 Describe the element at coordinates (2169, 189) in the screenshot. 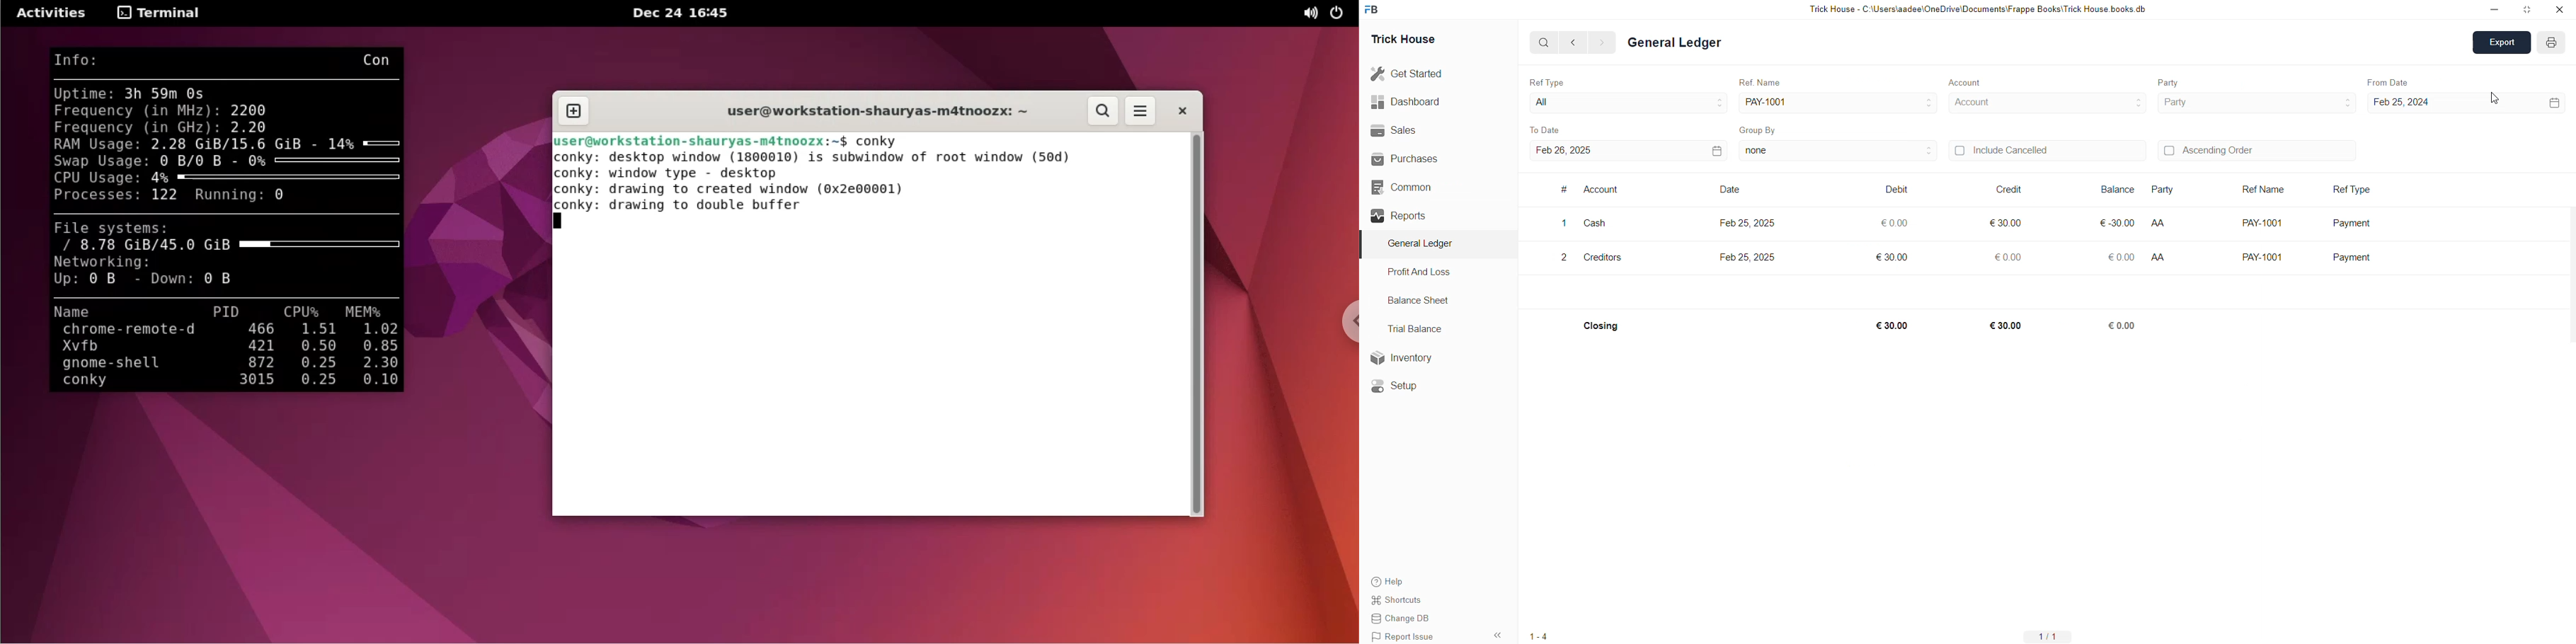

I see `Party` at that location.